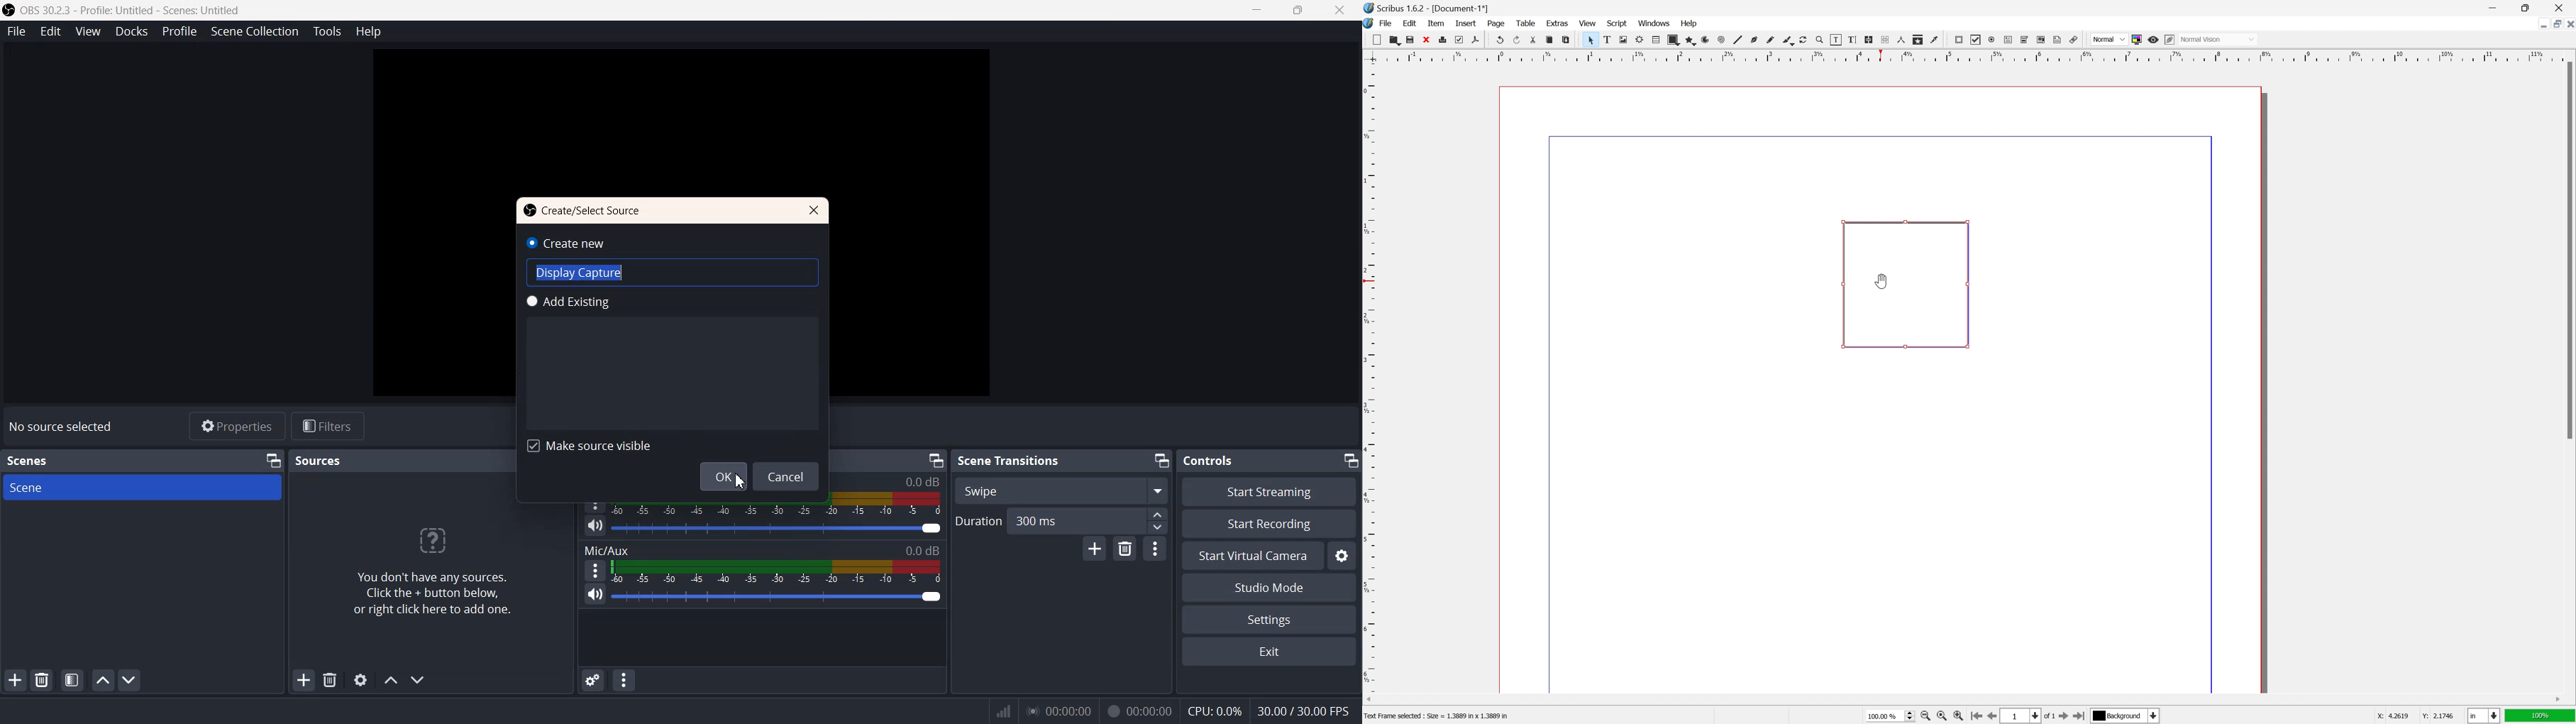 Image resolution: width=2576 pixels, height=728 pixels. I want to click on Move Source Up, so click(389, 680).